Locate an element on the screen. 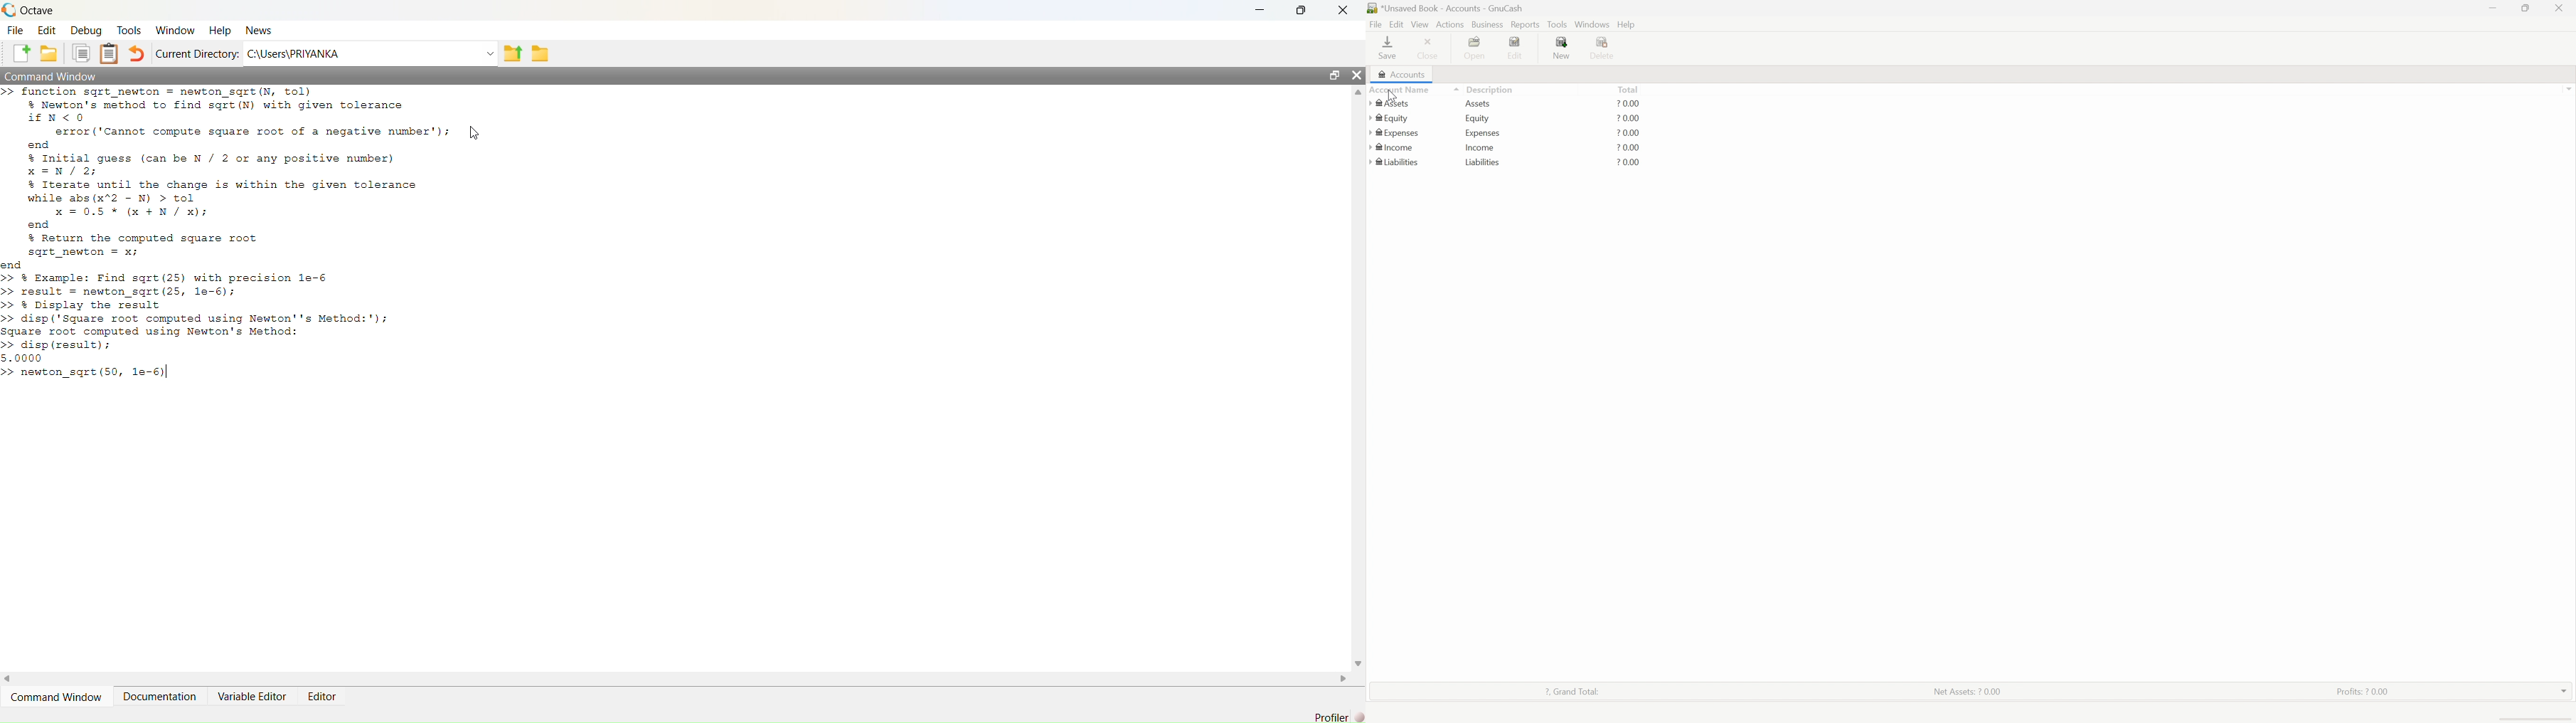 This screenshot has width=2576, height=728. New script is located at coordinates (22, 53).